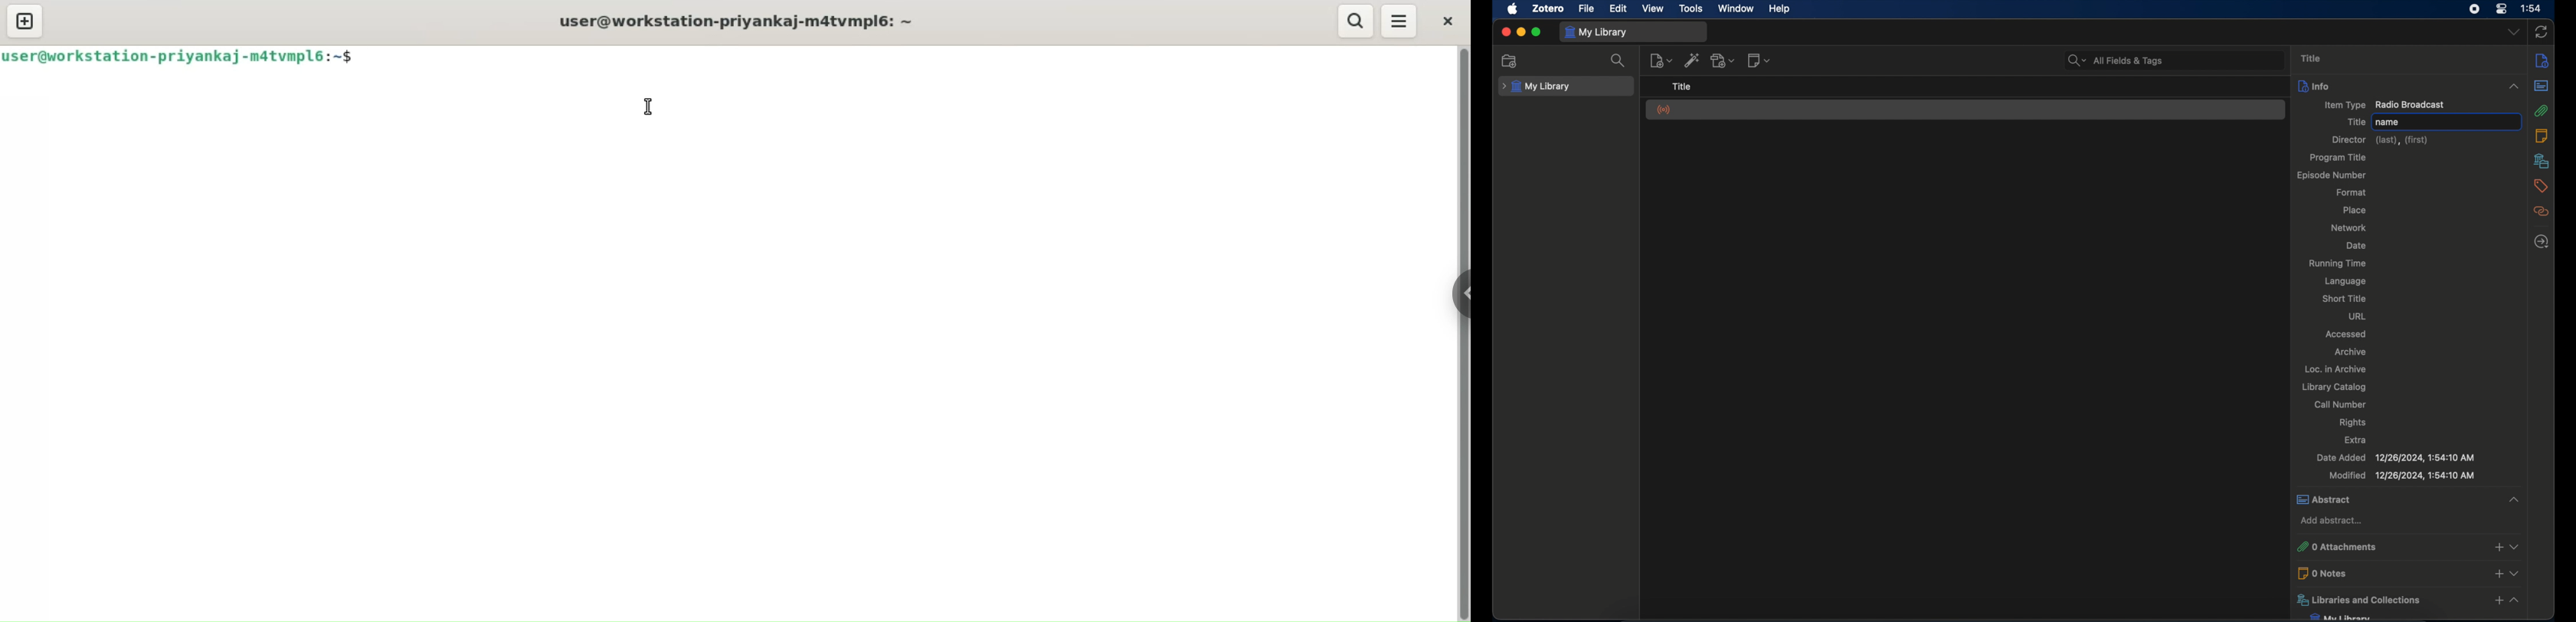 The width and height of the screenshot is (2576, 644). What do you see at coordinates (2411, 572) in the screenshot?
I see `0 notes` at bounding box center [2411, 572].